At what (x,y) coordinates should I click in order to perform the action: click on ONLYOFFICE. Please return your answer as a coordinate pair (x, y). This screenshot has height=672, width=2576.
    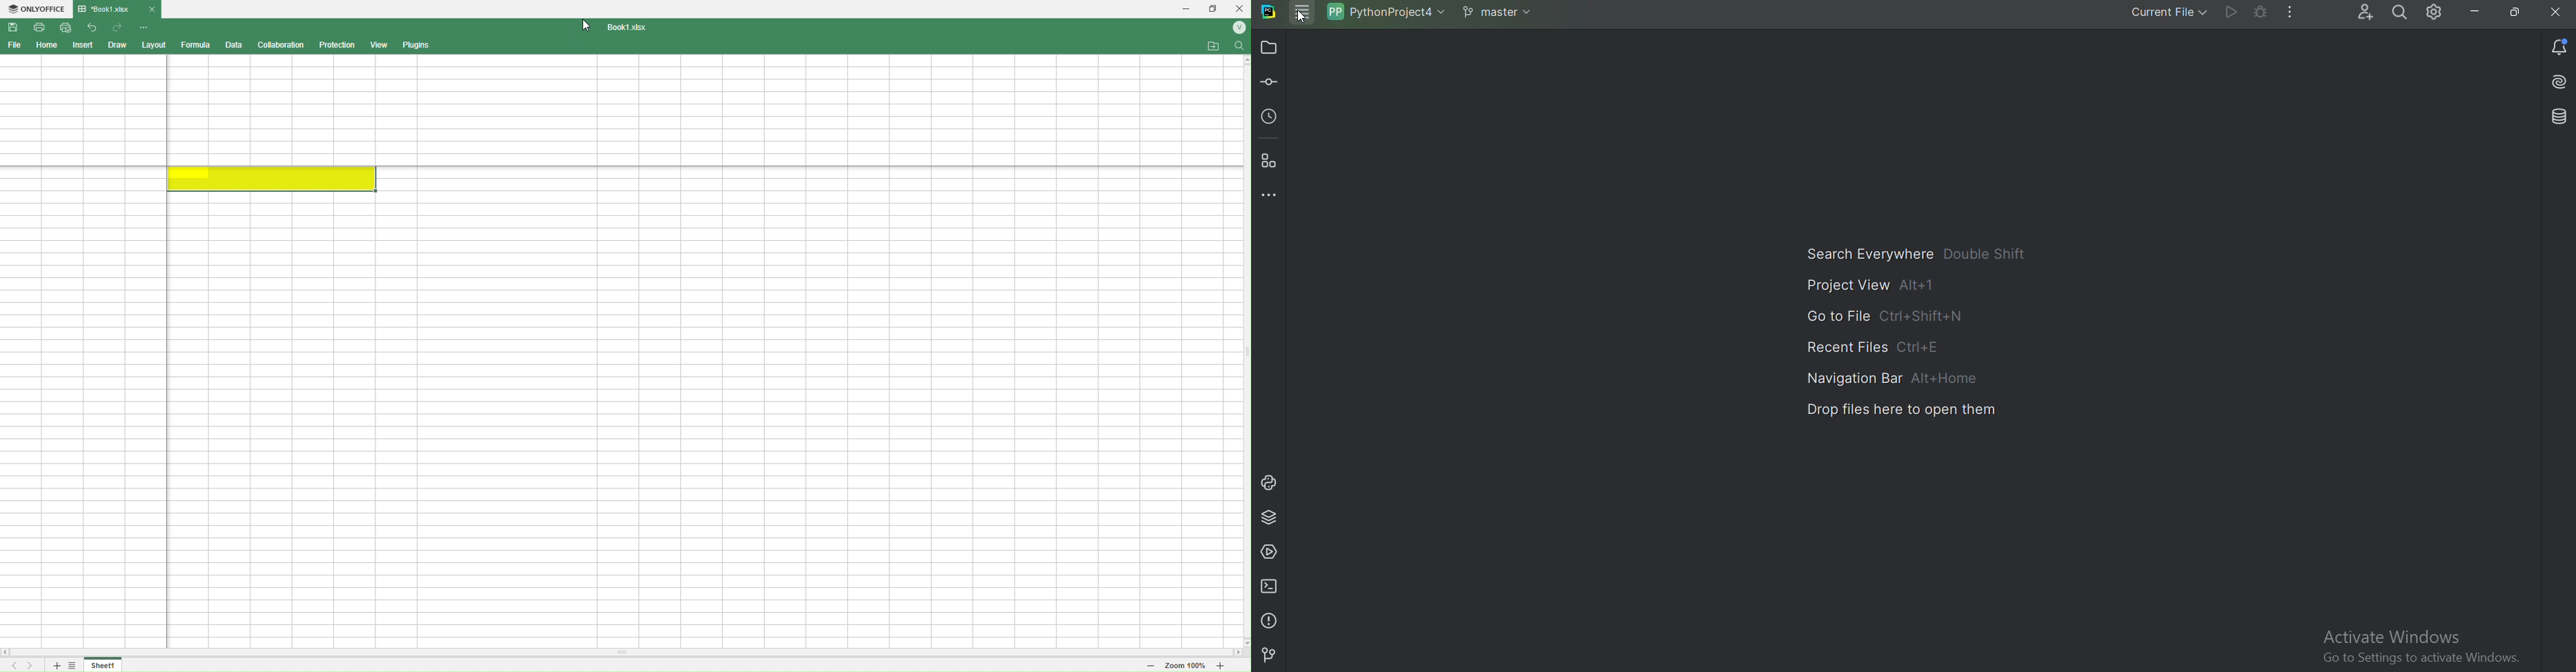
    Looking at the image, I should click on (37, 10).